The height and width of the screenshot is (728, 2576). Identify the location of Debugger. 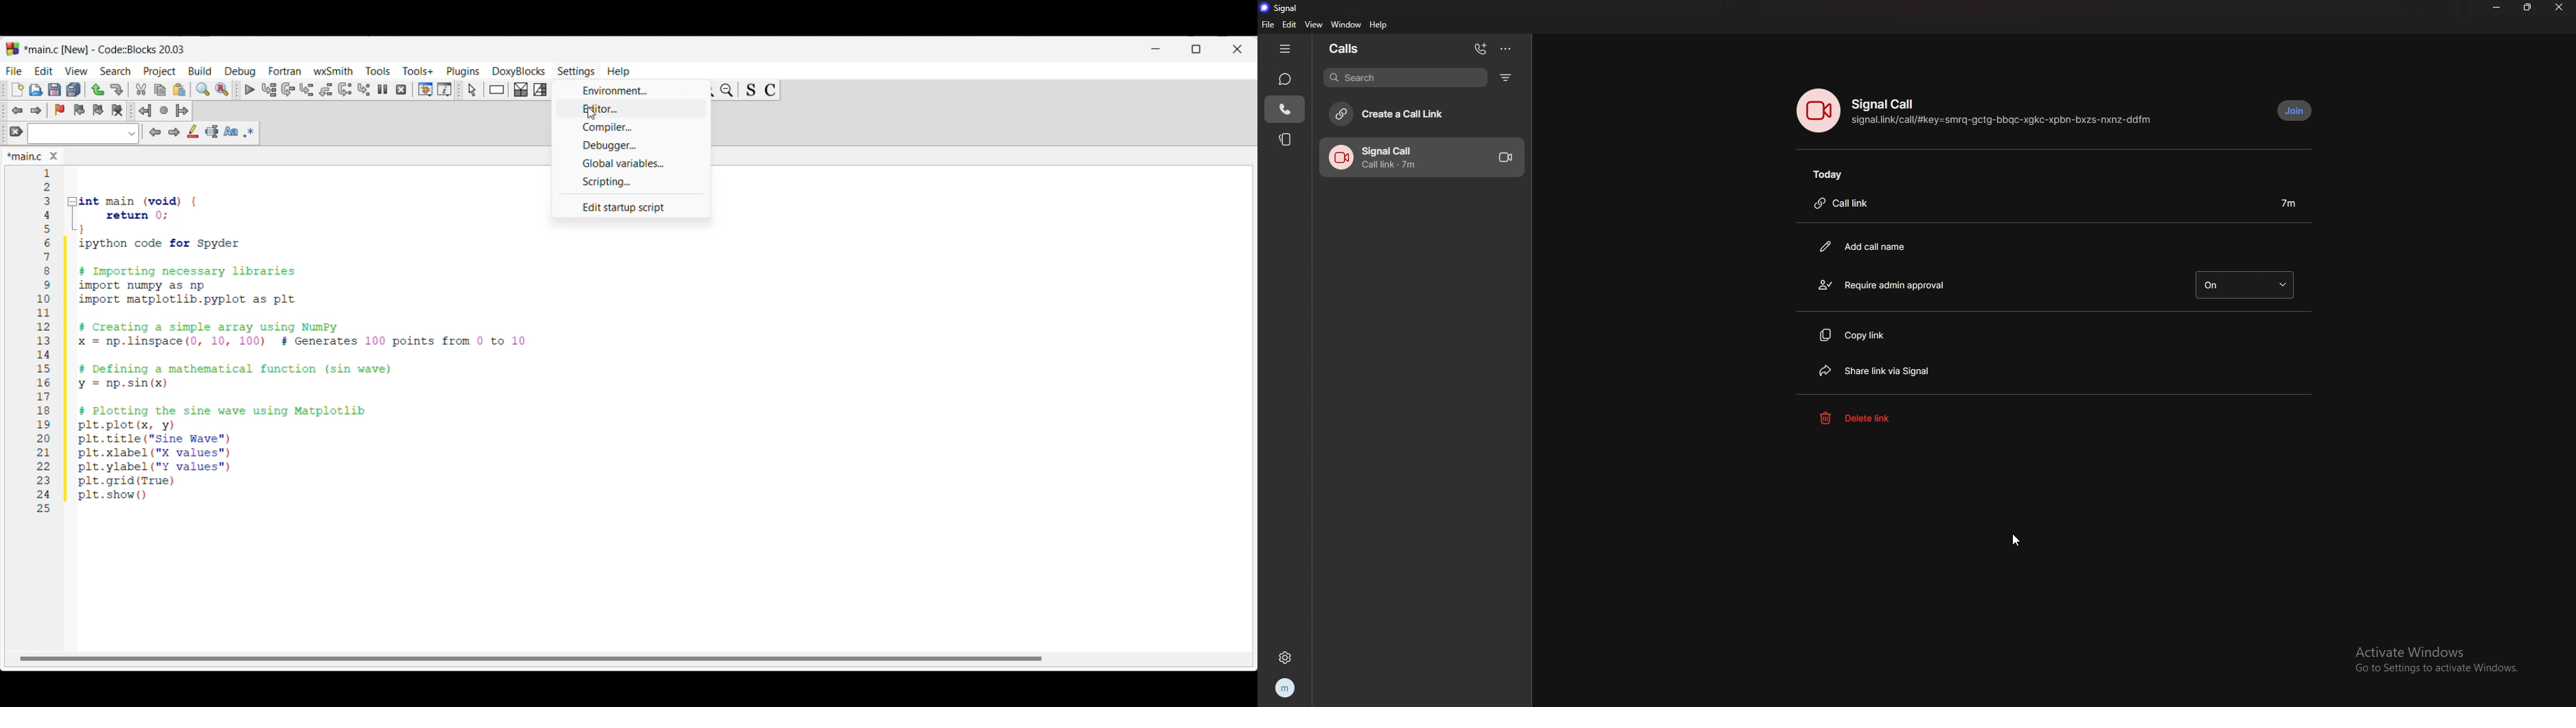
(632, 146).